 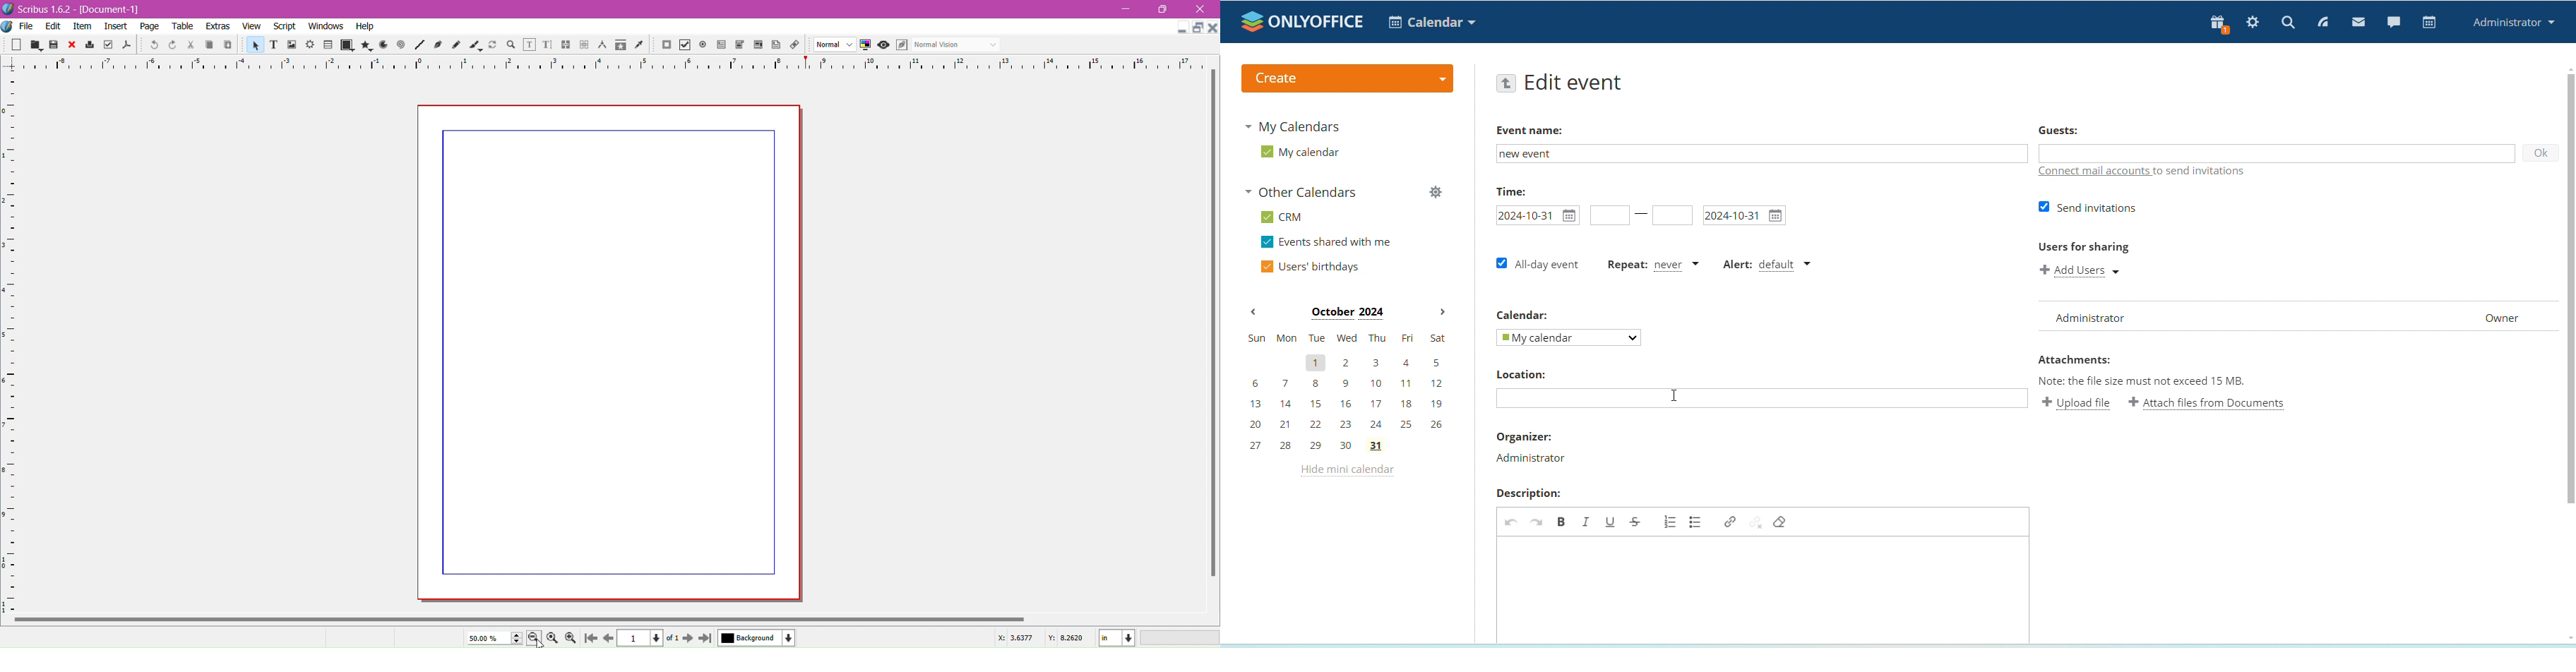 What do you see at coordinates (547, 44) in the screenshot?
I see `Edit Text with Story Editor` at bounding box center [547, 44].